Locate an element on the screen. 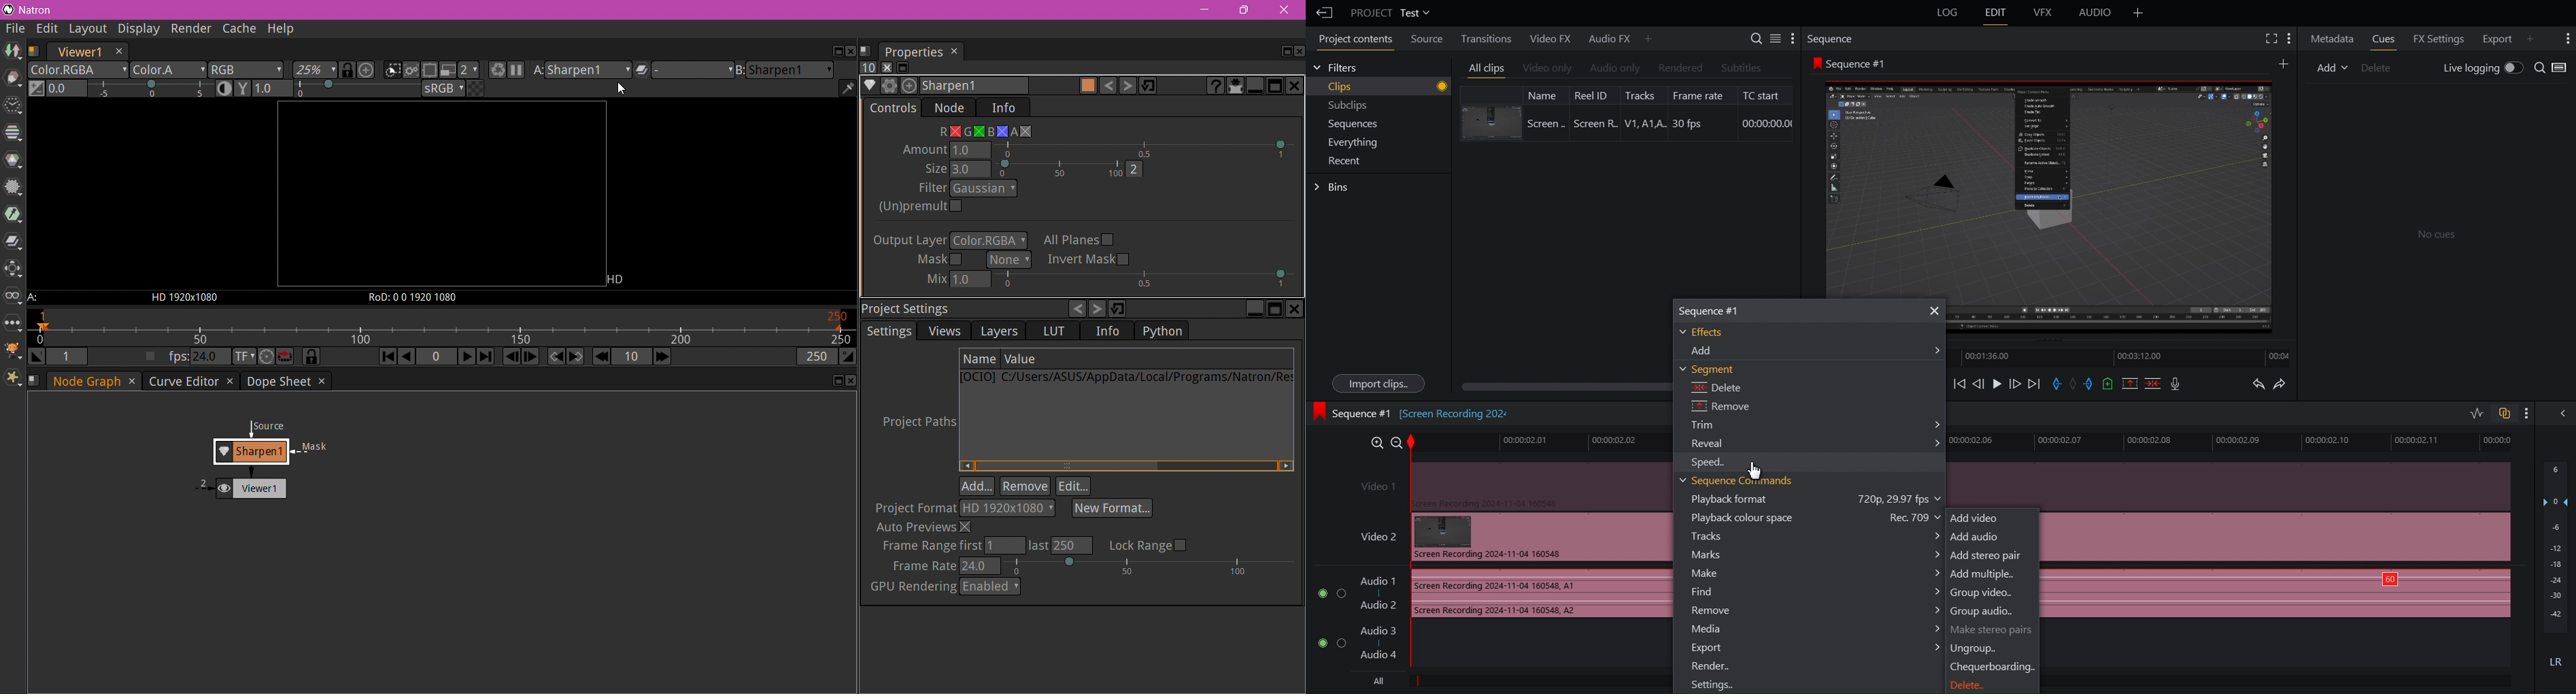 This screenshot has height=700, width=2576. Redo is located at coordinates (2287, 385).